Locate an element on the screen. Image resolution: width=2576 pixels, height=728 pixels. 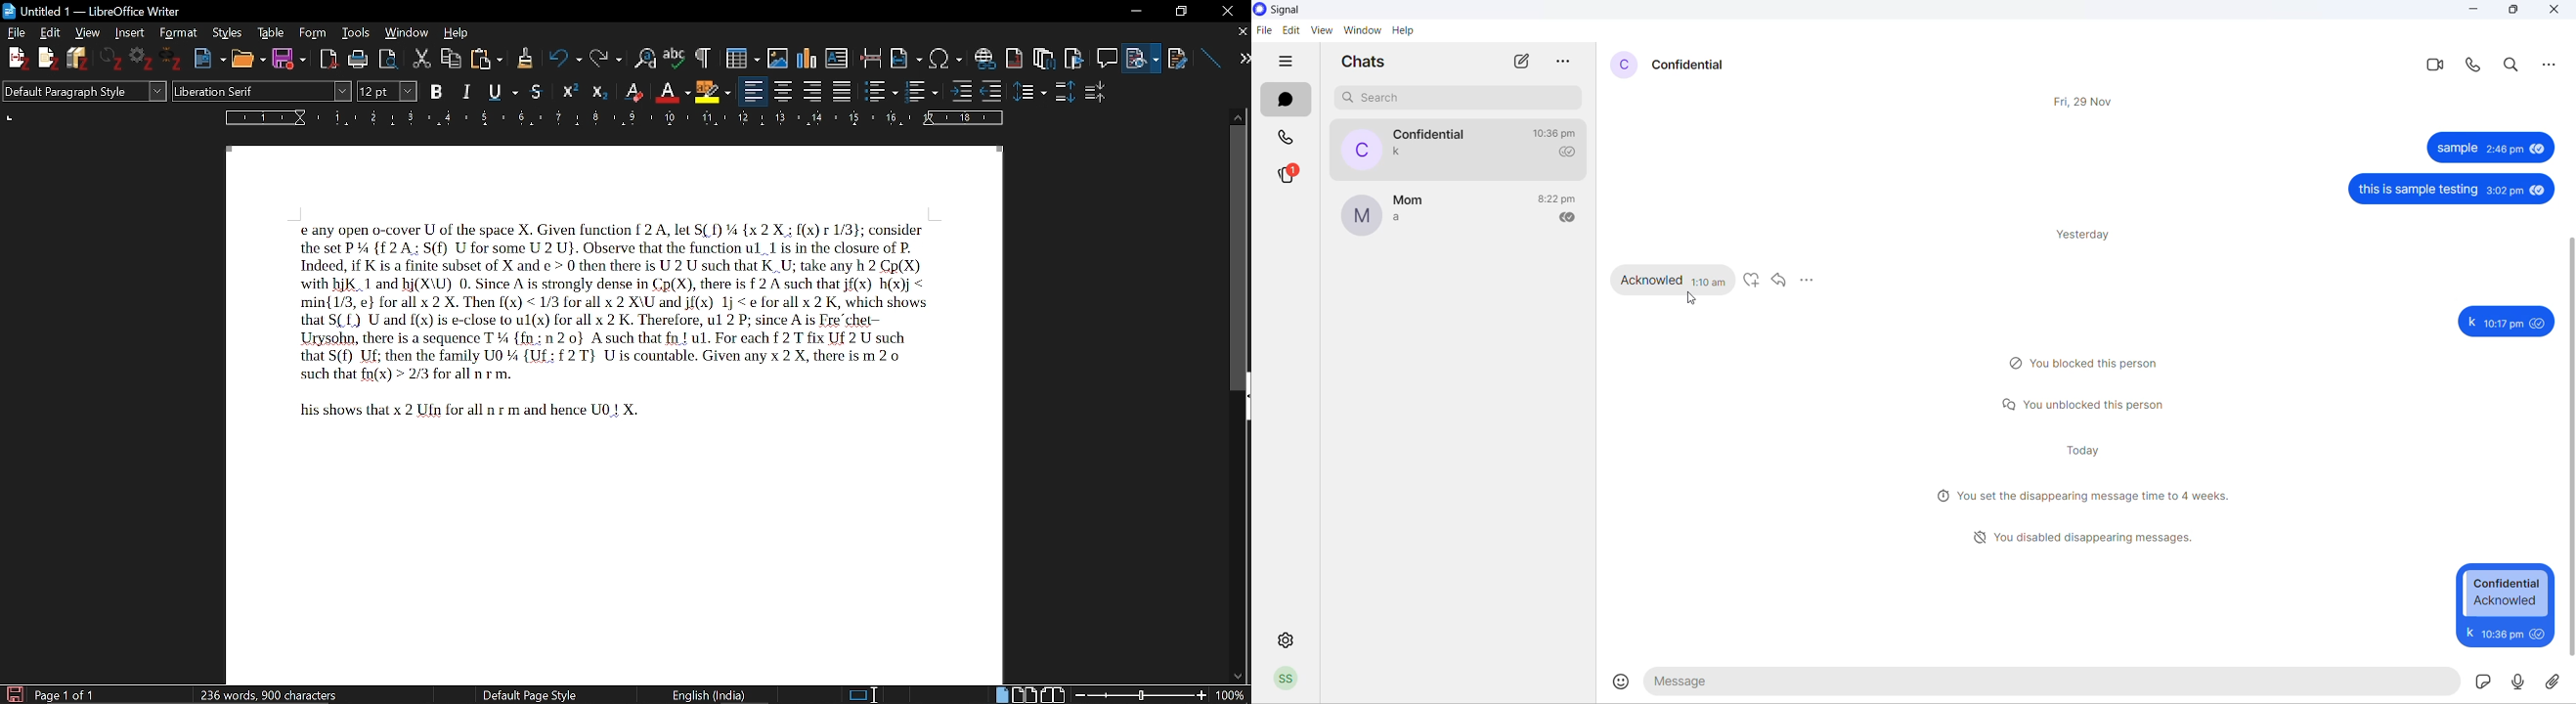
help is located at coordinates (1405, 33).